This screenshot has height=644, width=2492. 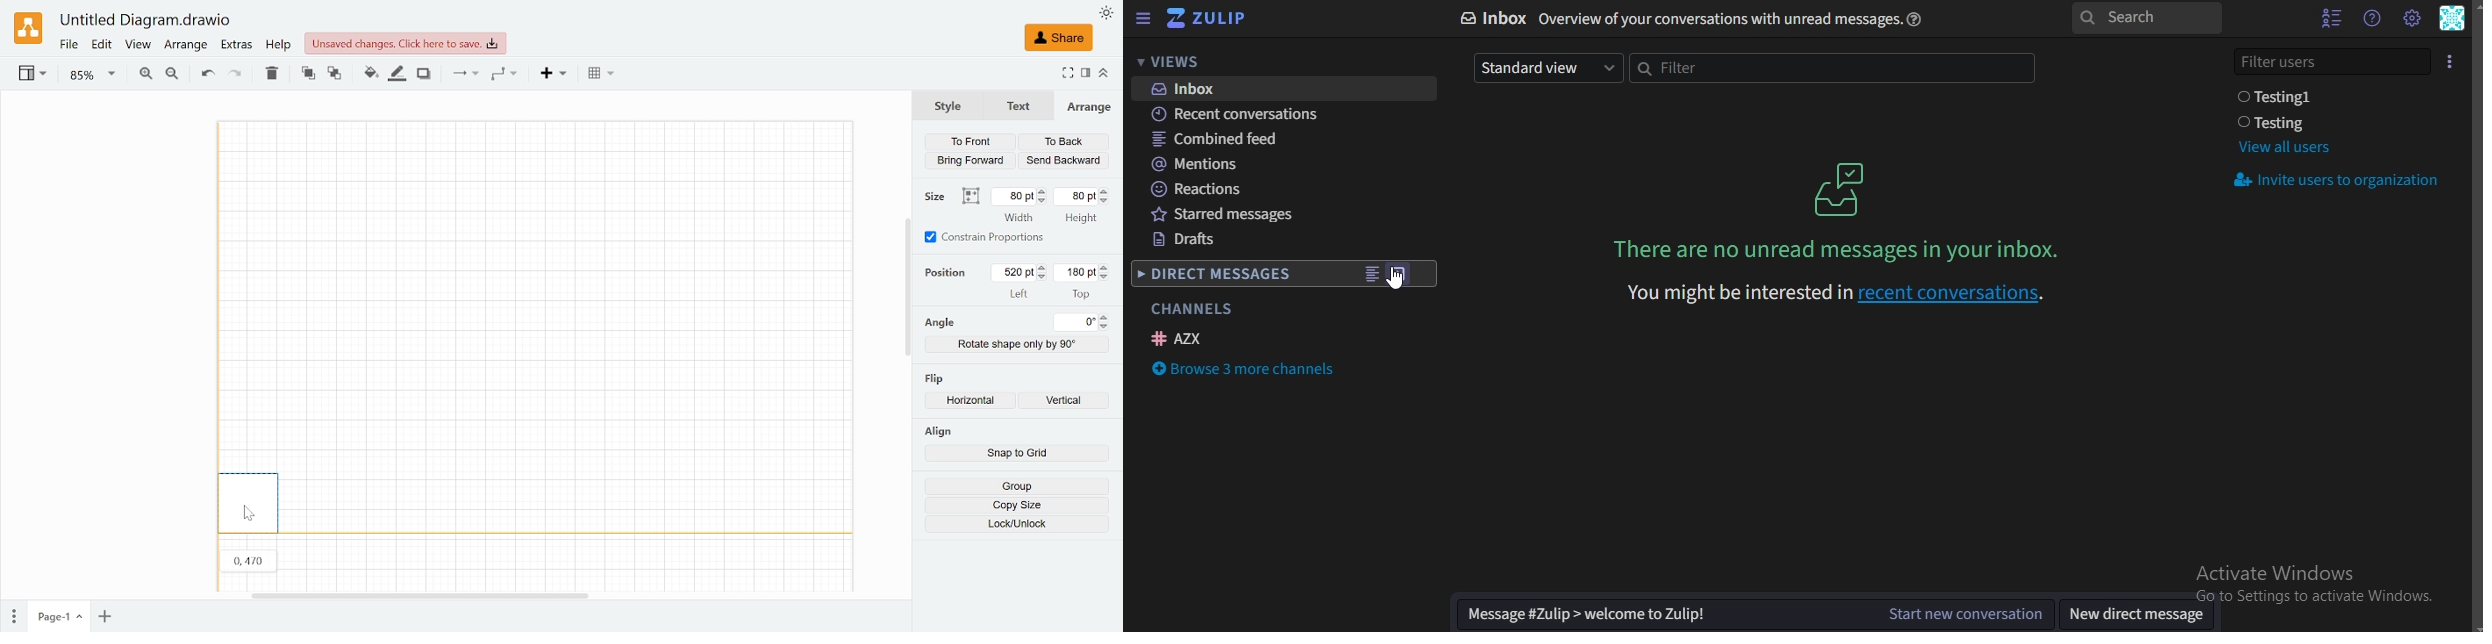 I want to click on view, so click(x=1371, y=276).